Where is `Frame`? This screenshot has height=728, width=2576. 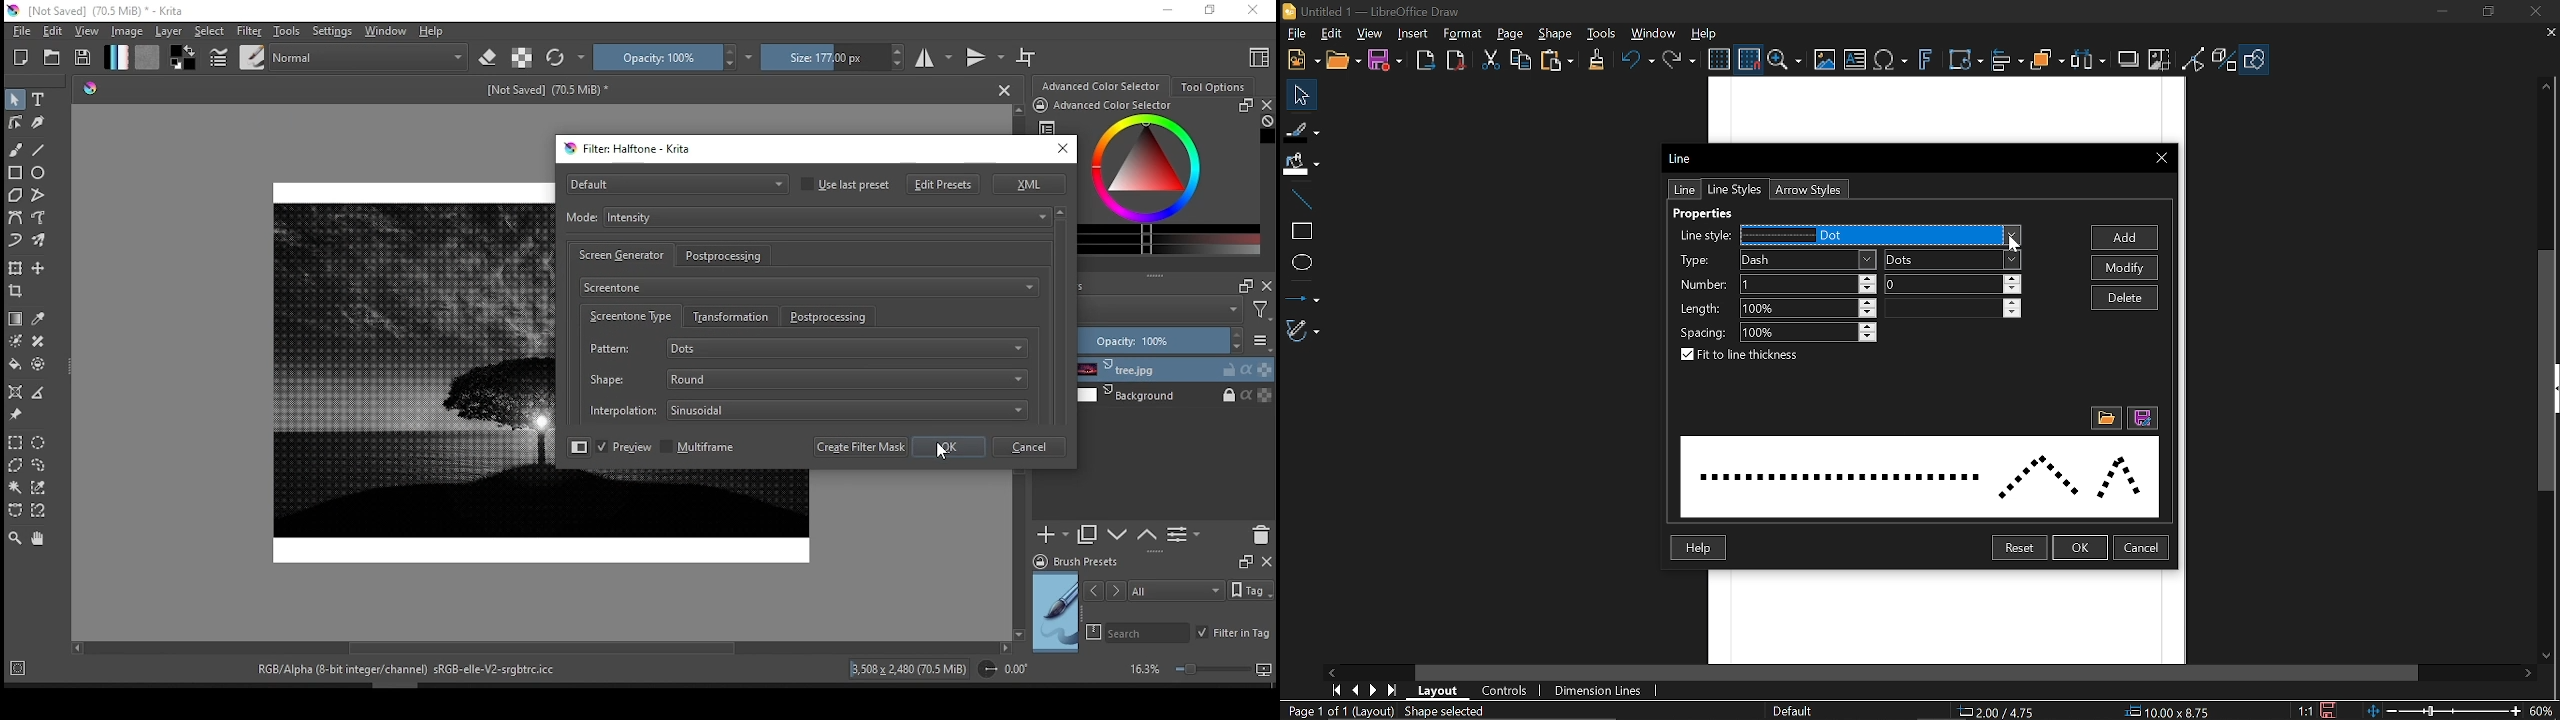 Frame is located at coordinates (1241, 562).